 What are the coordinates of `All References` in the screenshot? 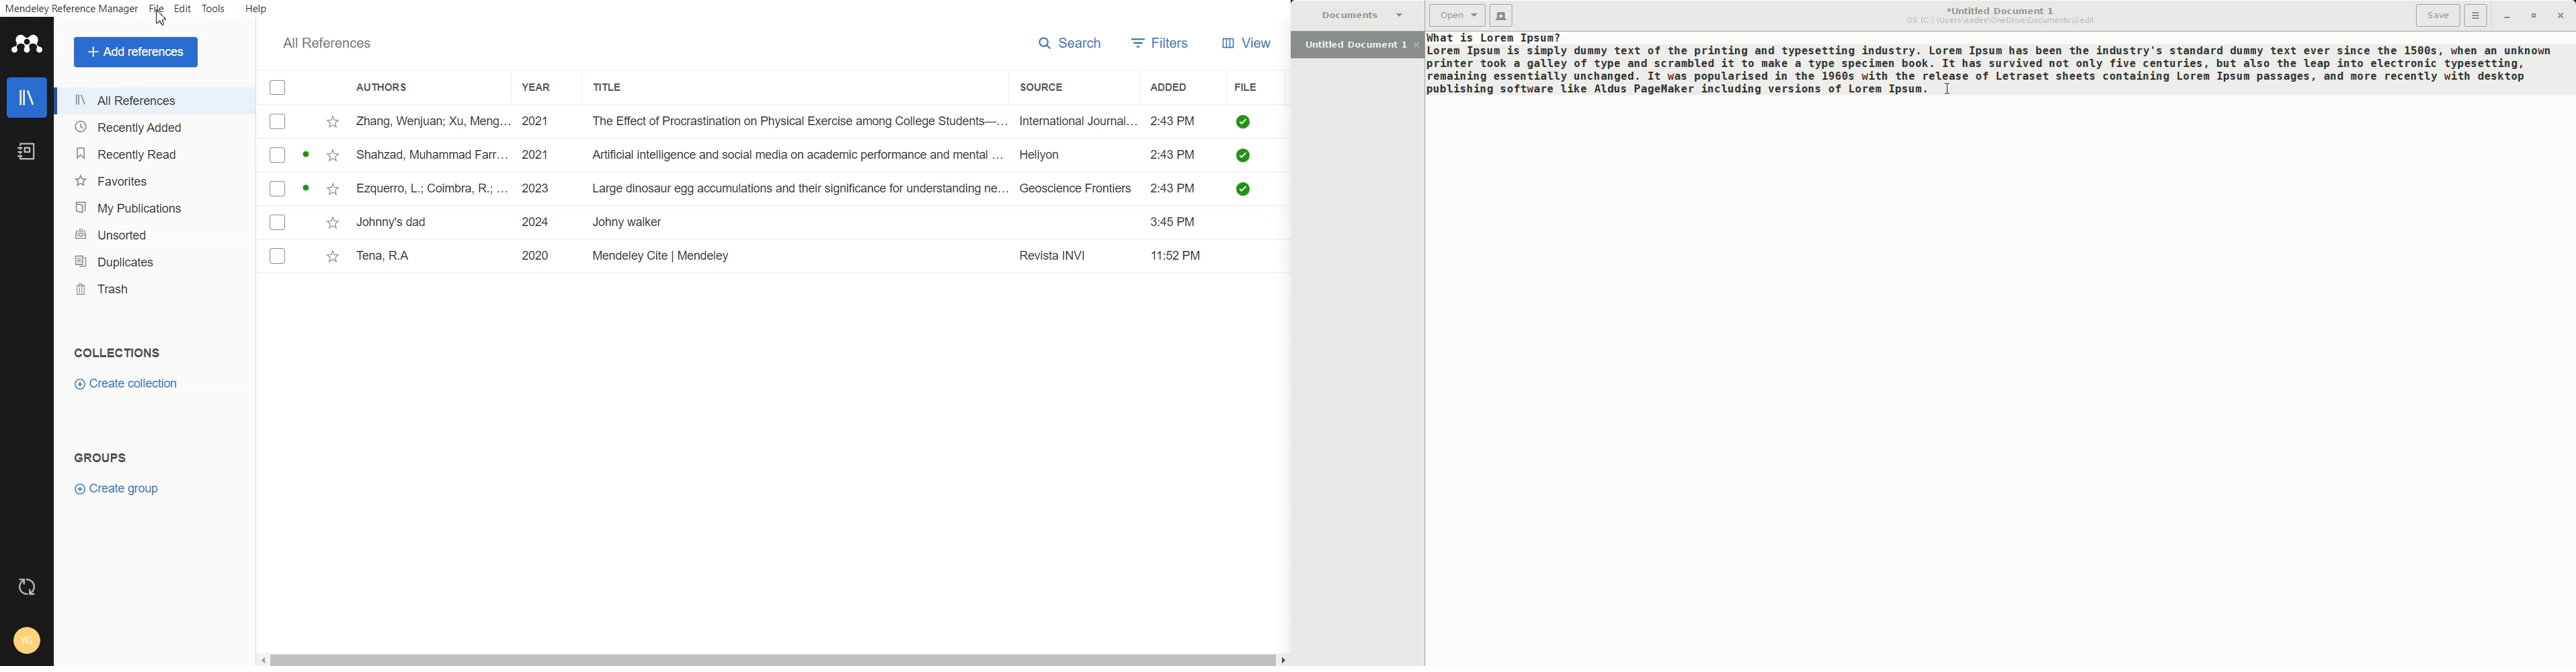 It's located at (148, 101).